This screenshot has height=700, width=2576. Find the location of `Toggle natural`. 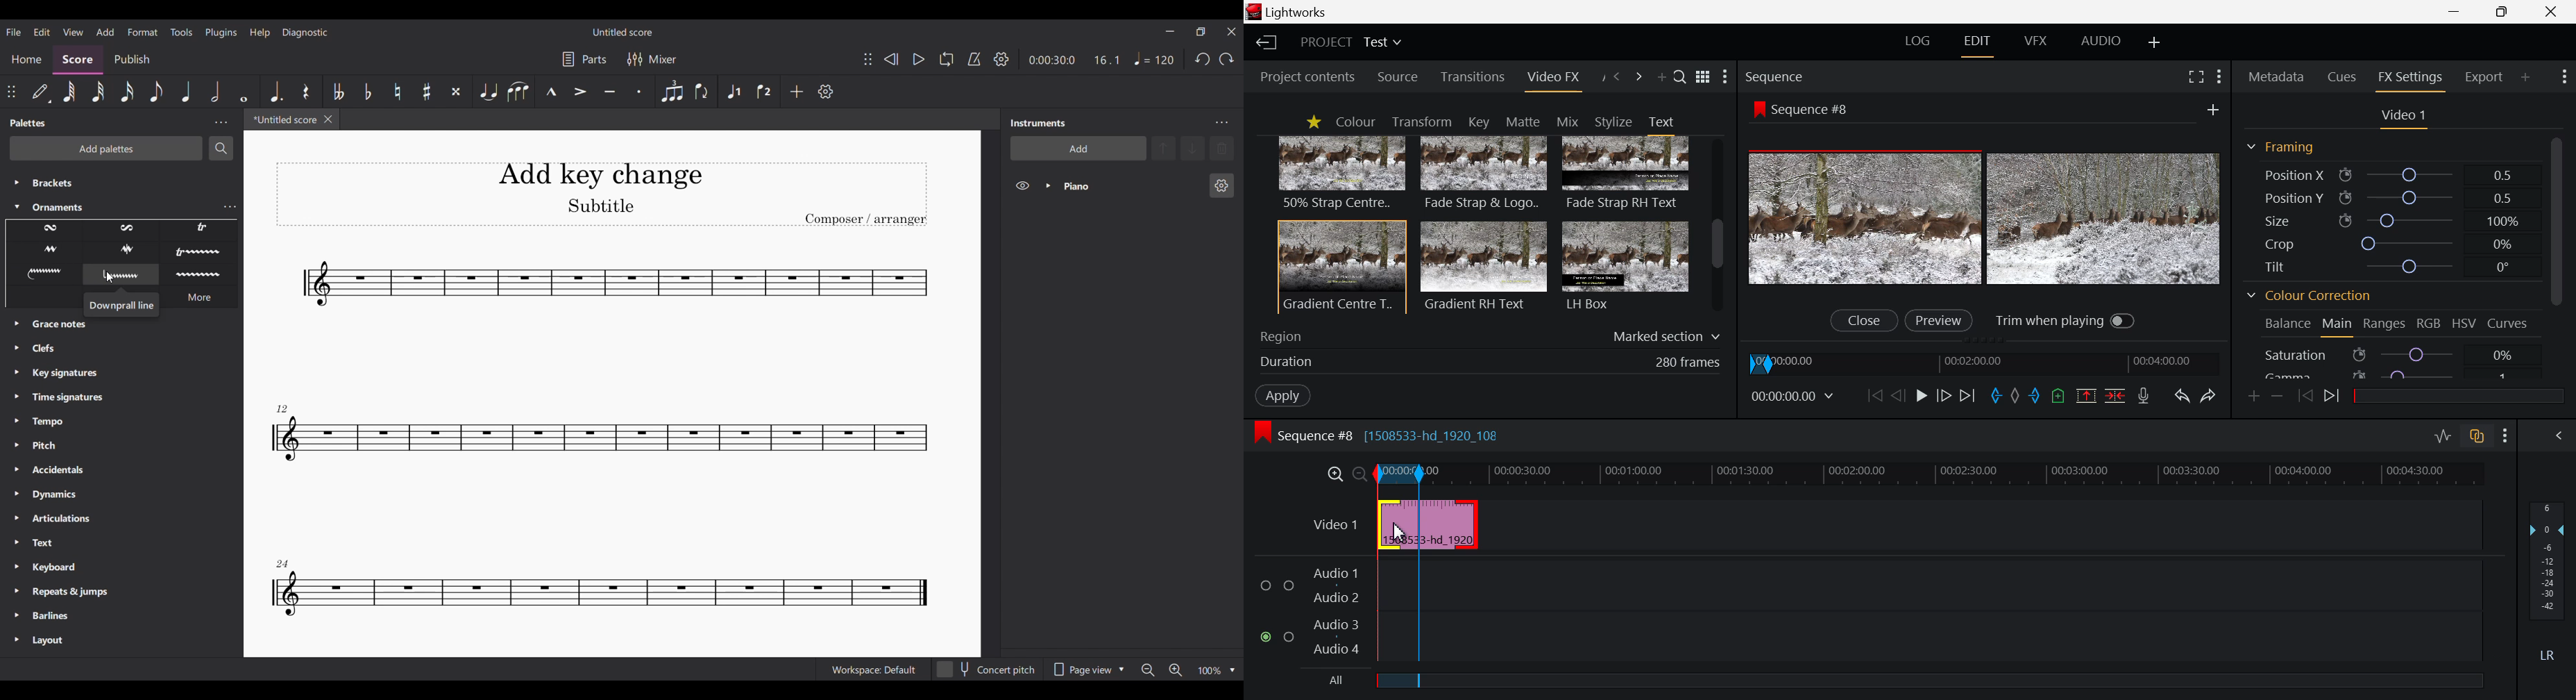

Toggle natural is located at coordinates (396, 92).